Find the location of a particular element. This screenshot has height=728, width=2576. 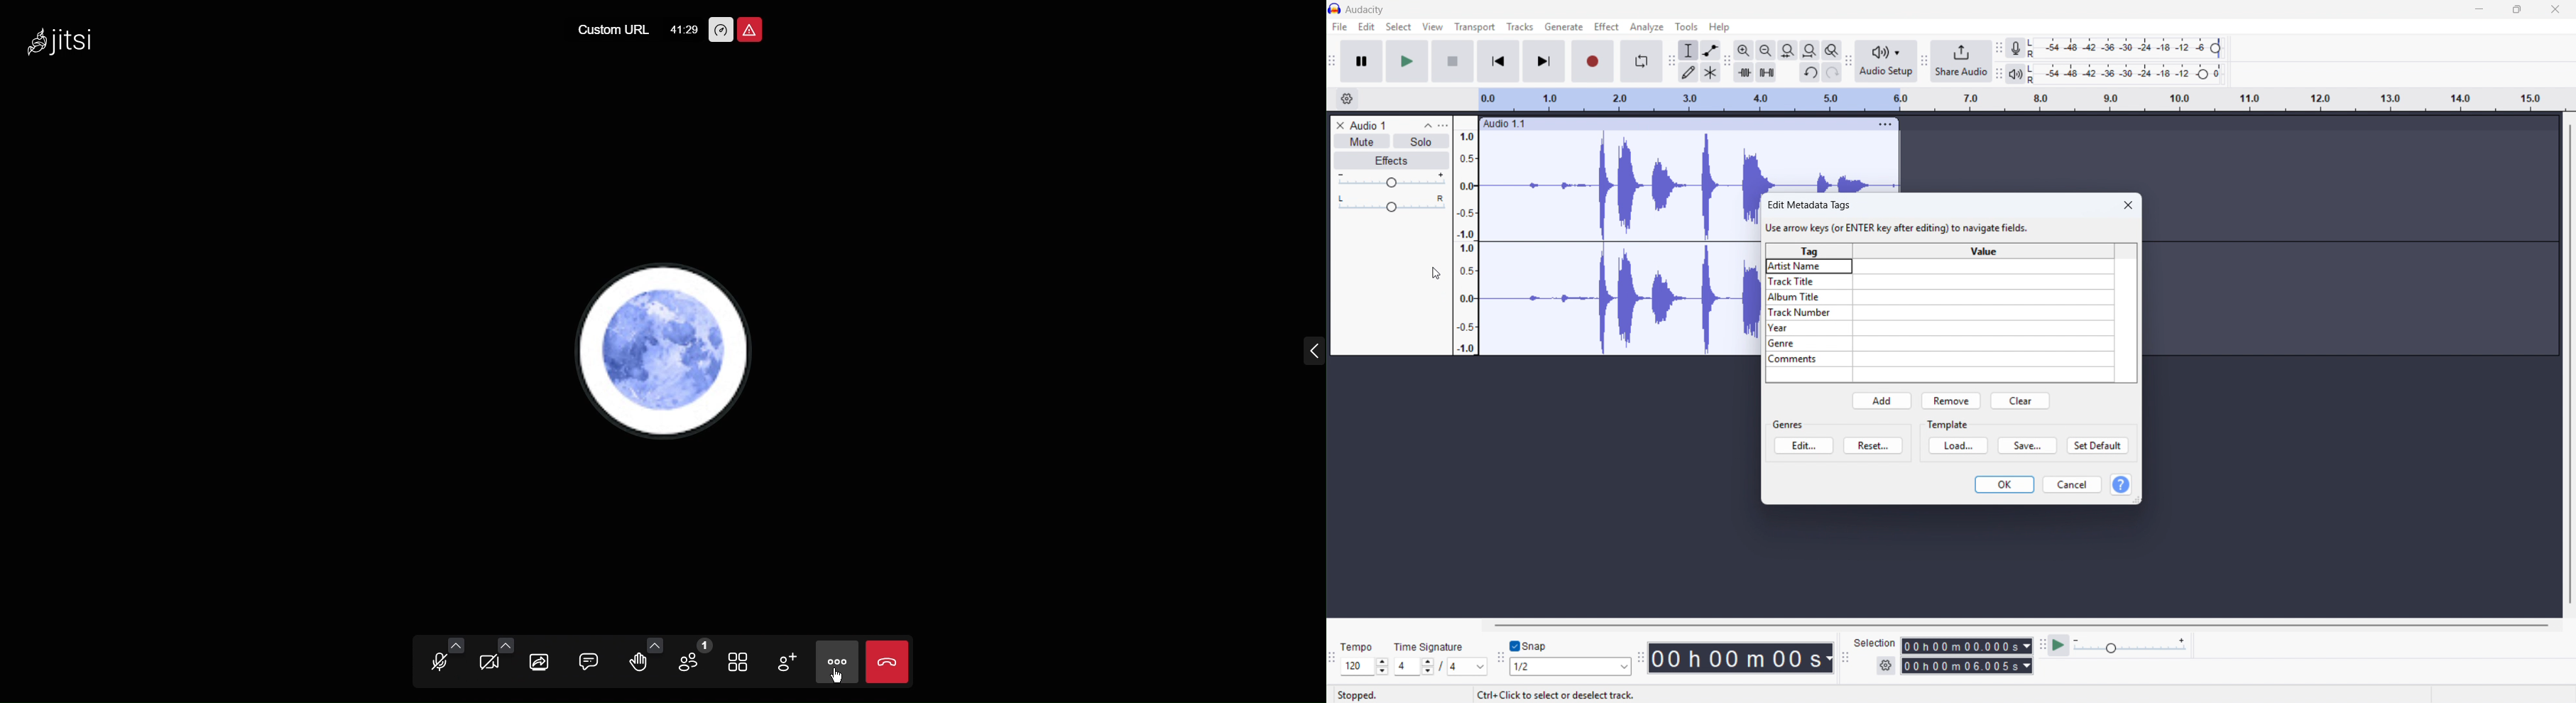

edit toolbar is located at coordinates (1727, 62).